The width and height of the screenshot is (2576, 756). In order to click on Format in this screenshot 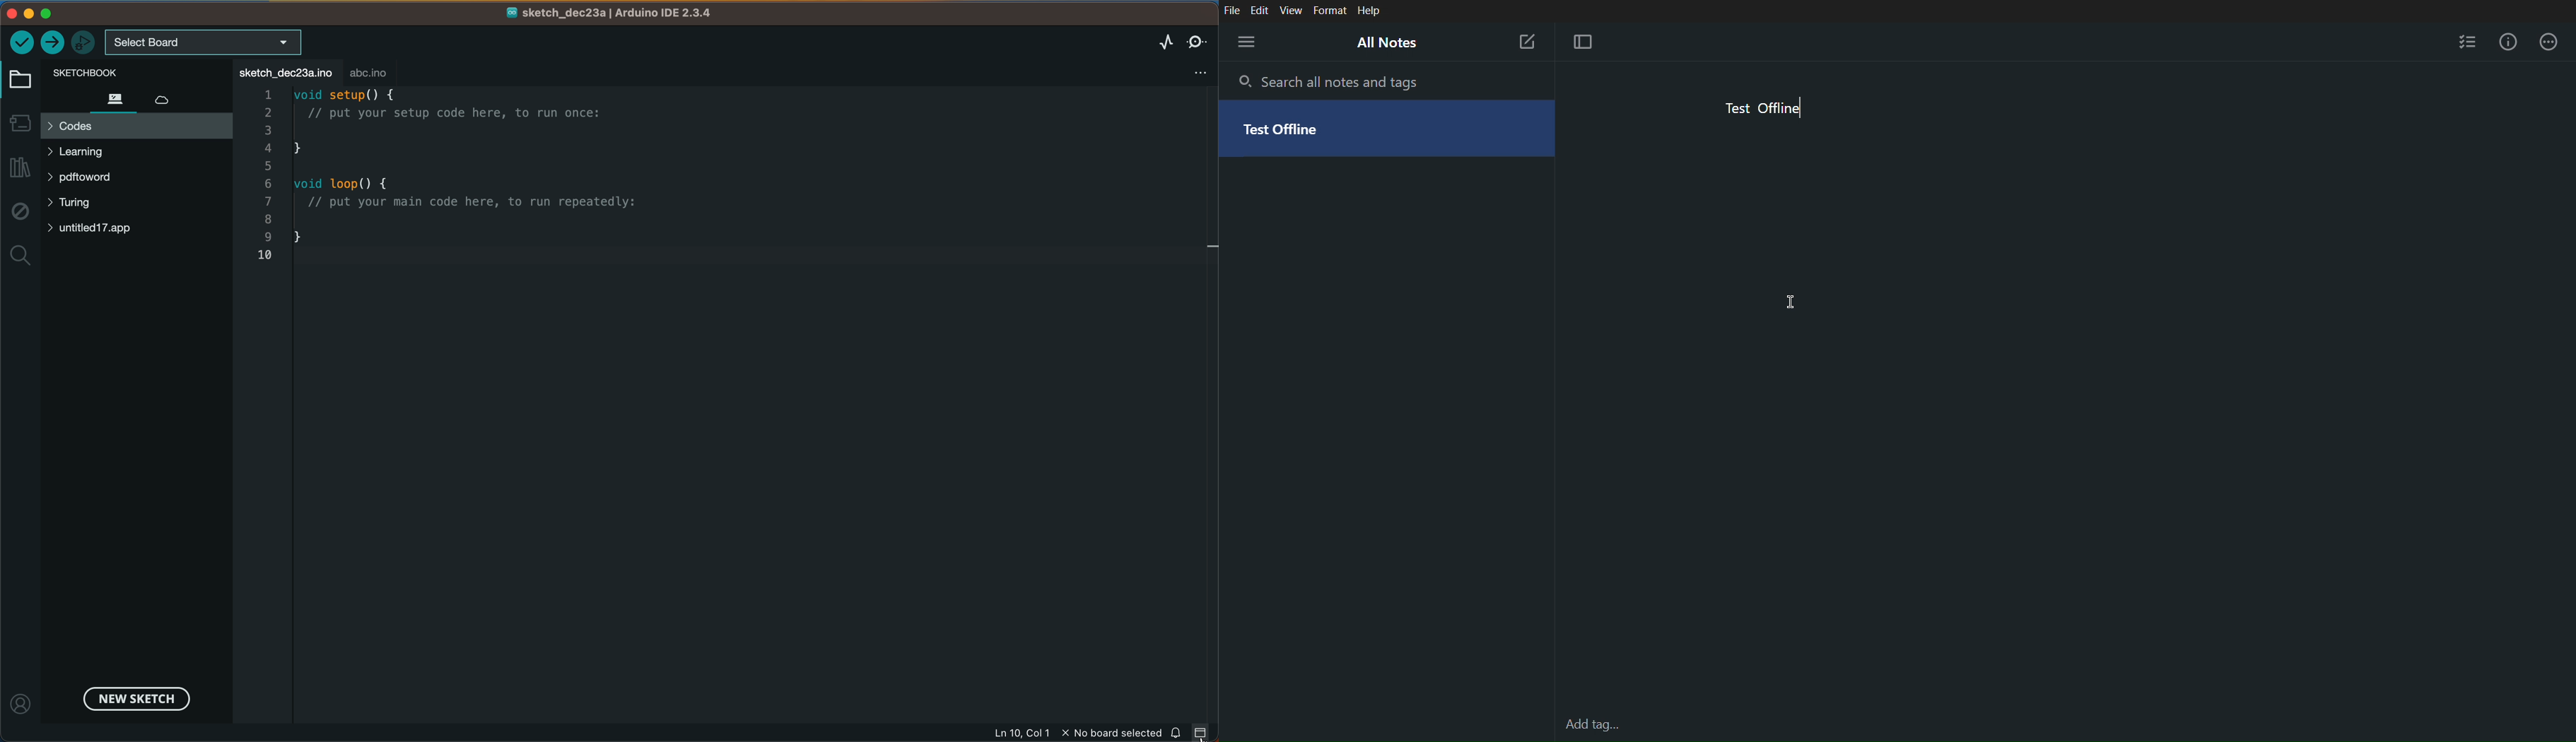, I will do `click(1330, 9)`.